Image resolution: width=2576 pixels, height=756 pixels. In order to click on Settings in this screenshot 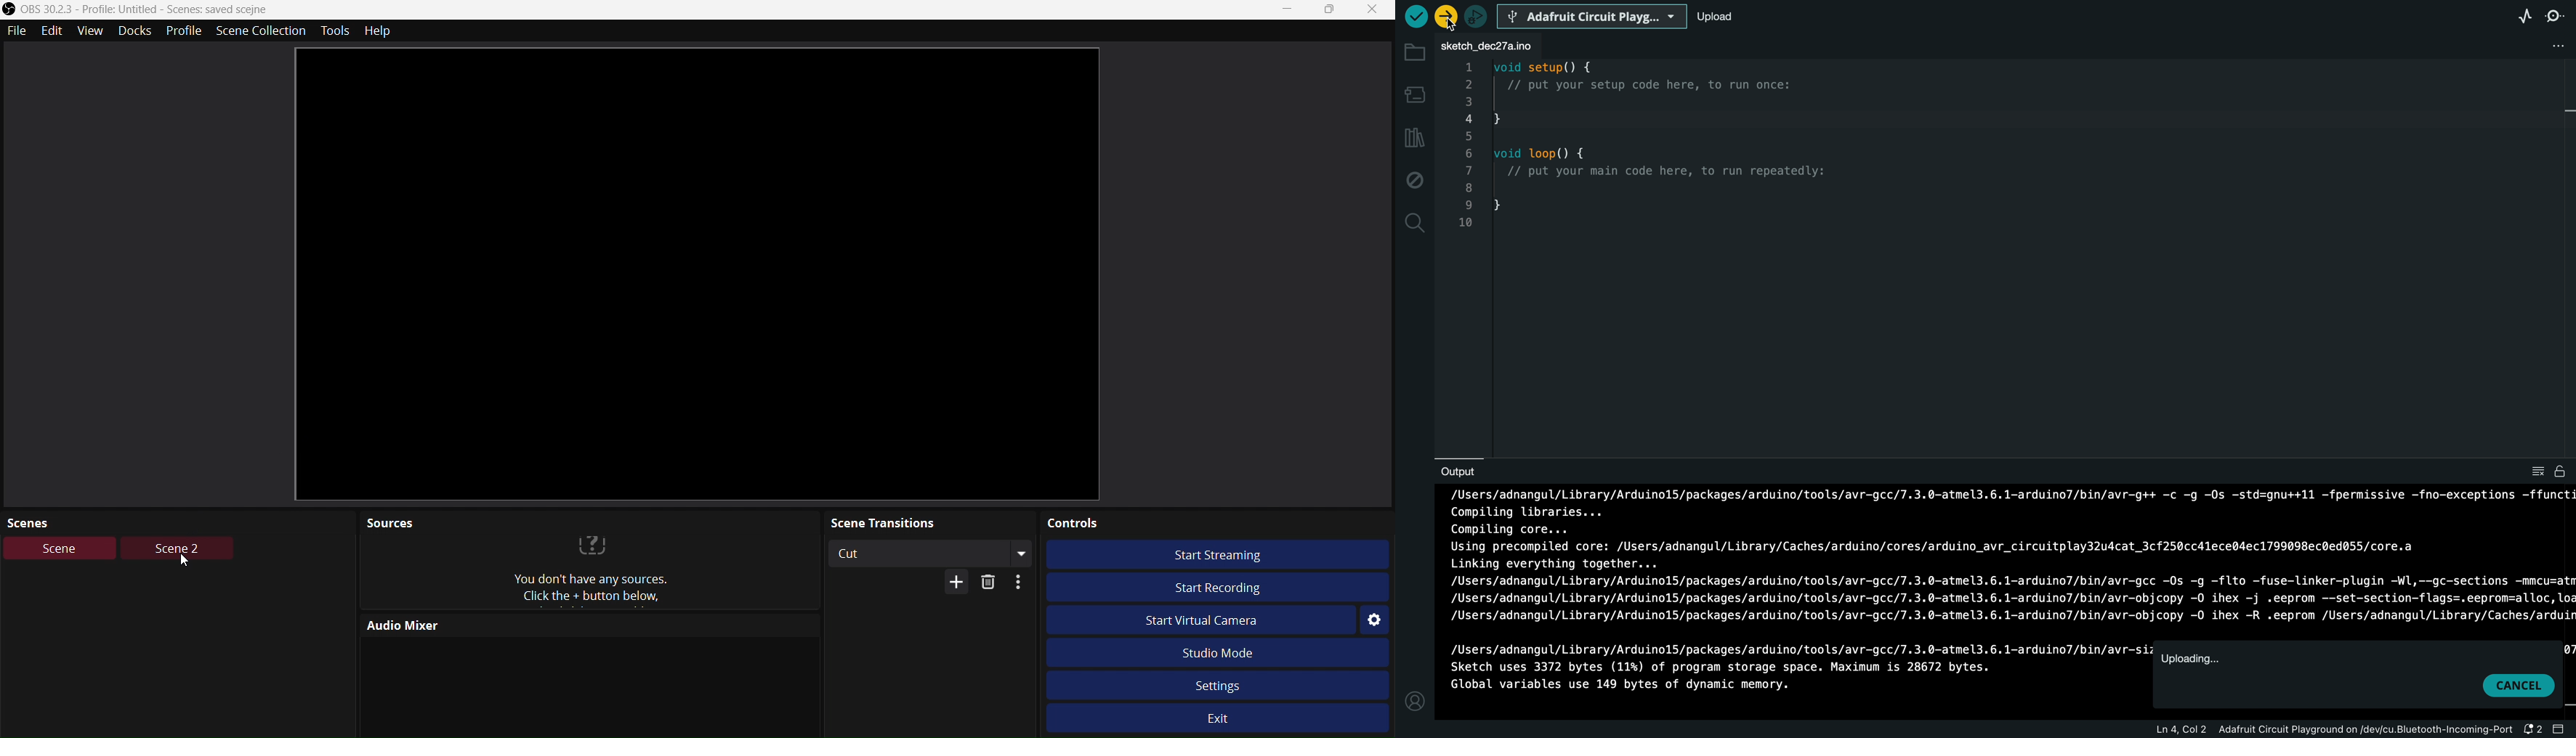, I will do `click(1217, 685)`.